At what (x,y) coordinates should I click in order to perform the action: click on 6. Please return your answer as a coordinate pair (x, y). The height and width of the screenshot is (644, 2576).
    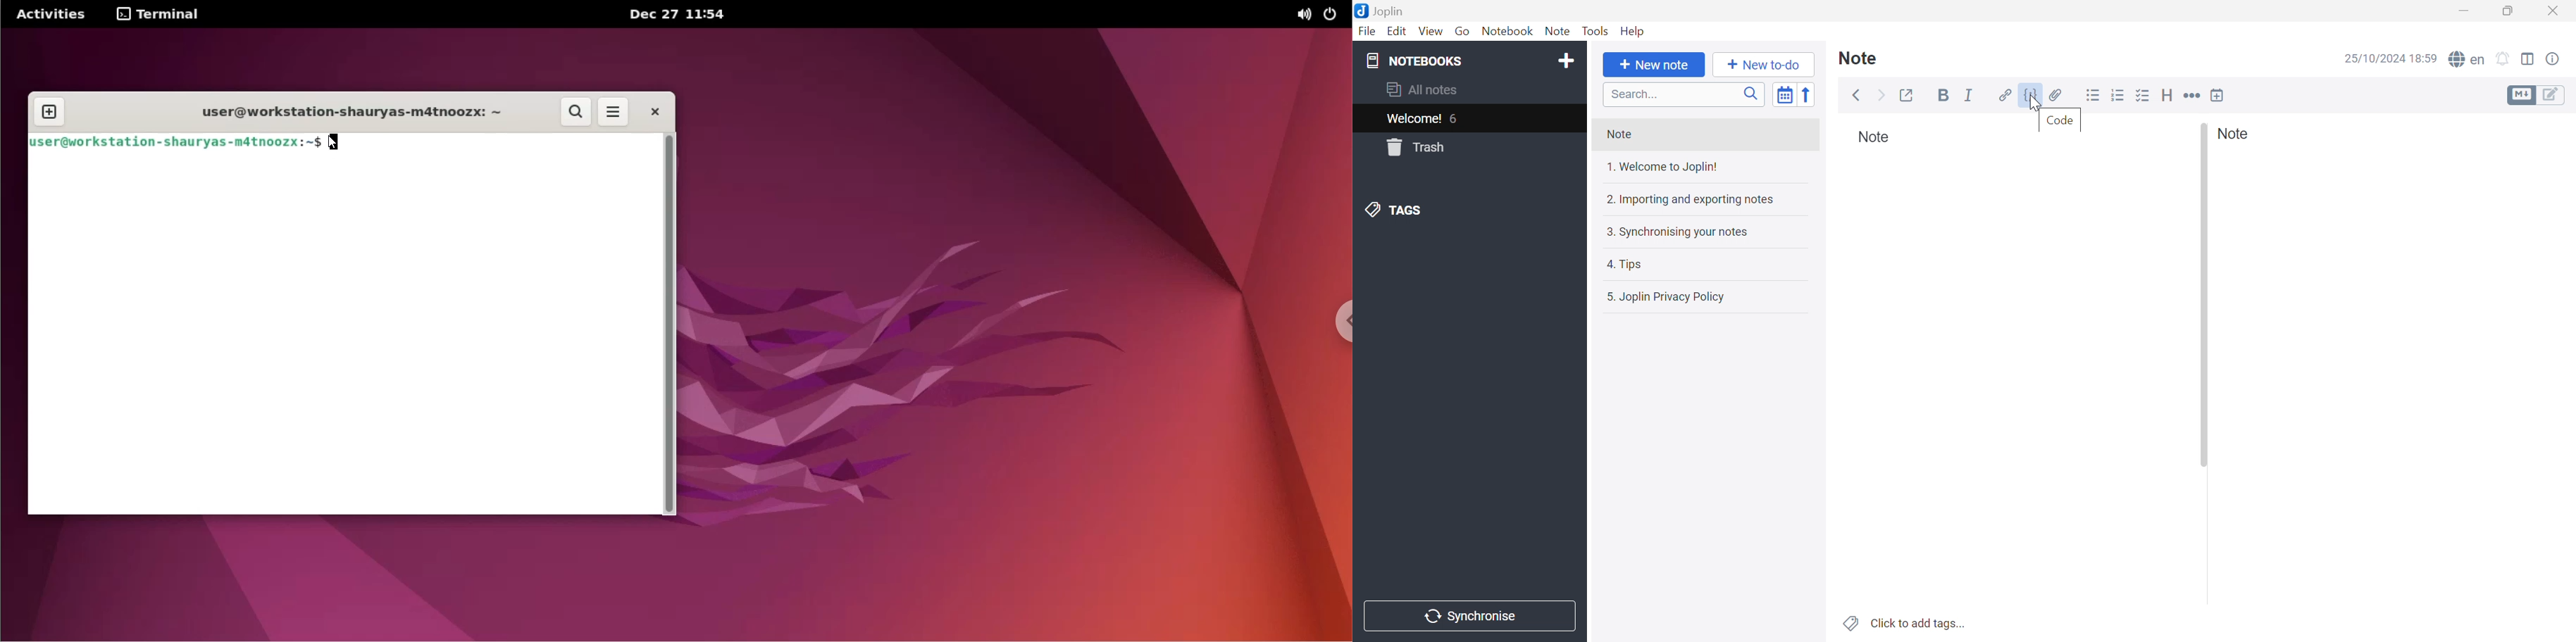
    Looking at the image, I should click on (1458, 120).